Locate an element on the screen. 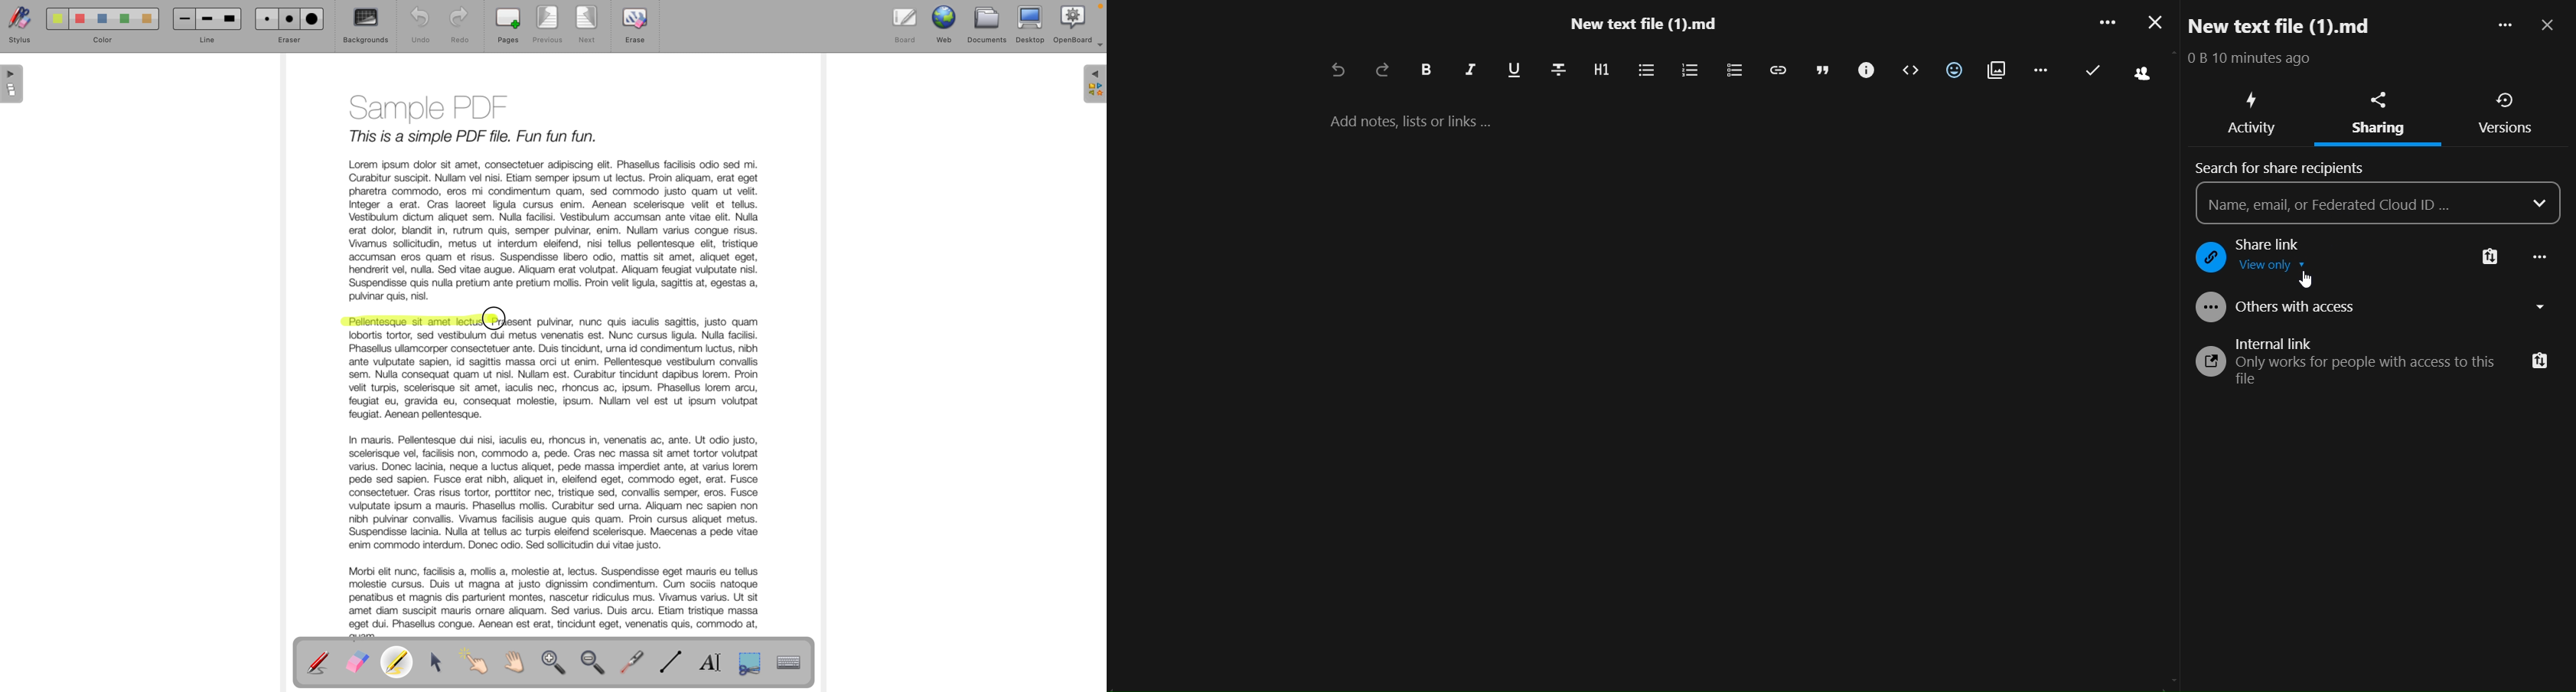 This screenshot has height=700, width=2576. insert link is located at coordinates (1777, 70).